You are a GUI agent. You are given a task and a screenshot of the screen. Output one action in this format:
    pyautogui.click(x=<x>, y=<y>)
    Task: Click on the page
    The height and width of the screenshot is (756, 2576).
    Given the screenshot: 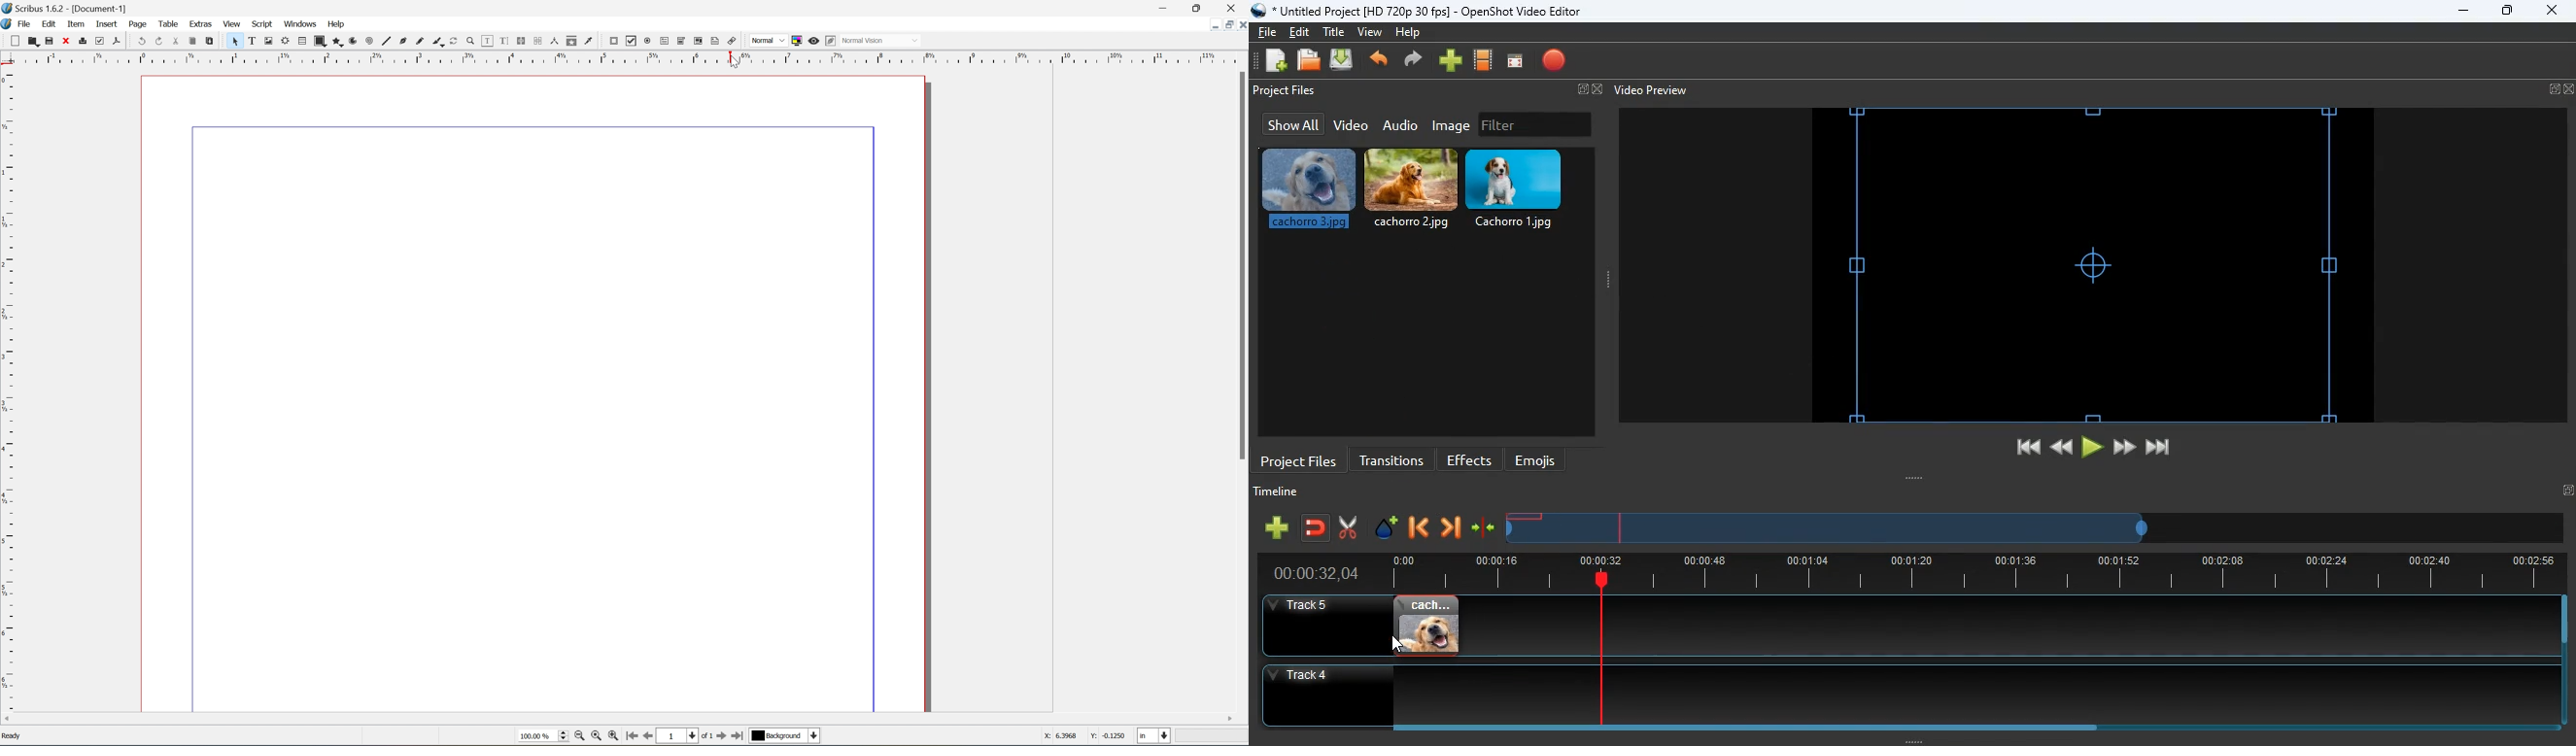 What is the action you would take?
    pyautogui.click(x=132, y=23)
    